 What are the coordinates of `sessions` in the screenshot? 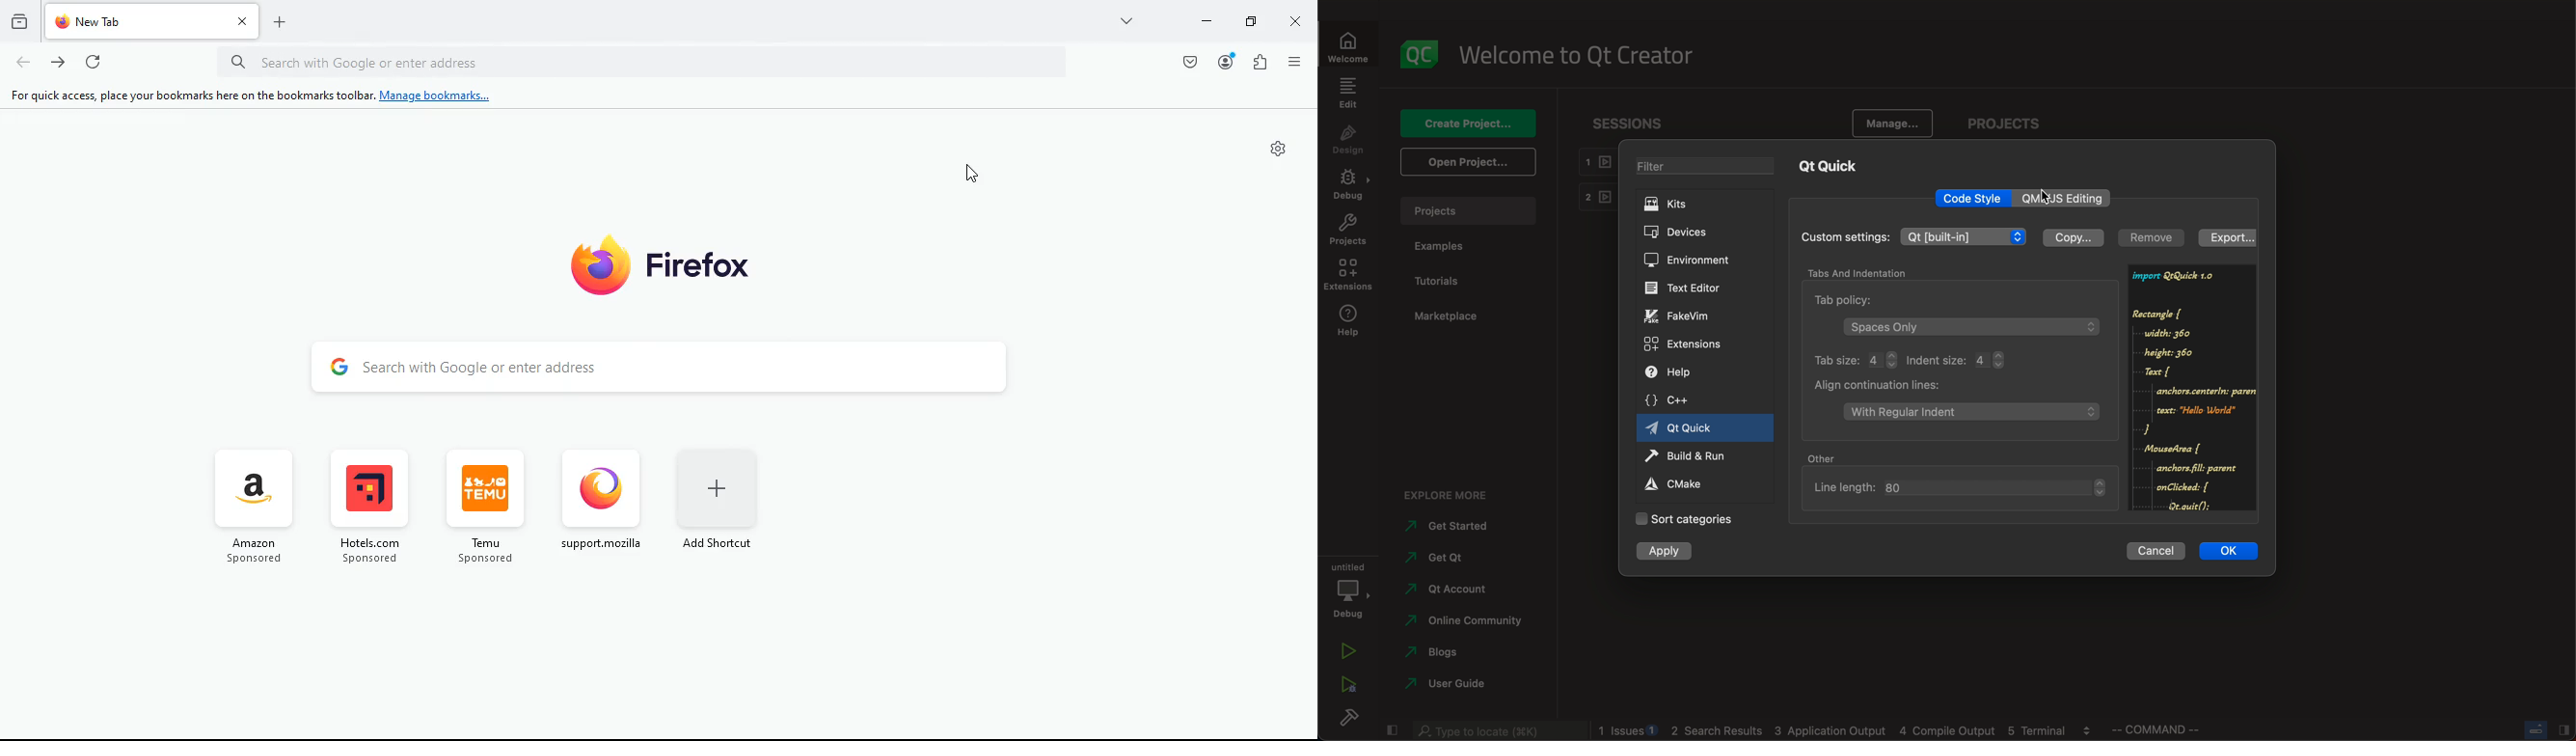 It's located at (1632, 123).